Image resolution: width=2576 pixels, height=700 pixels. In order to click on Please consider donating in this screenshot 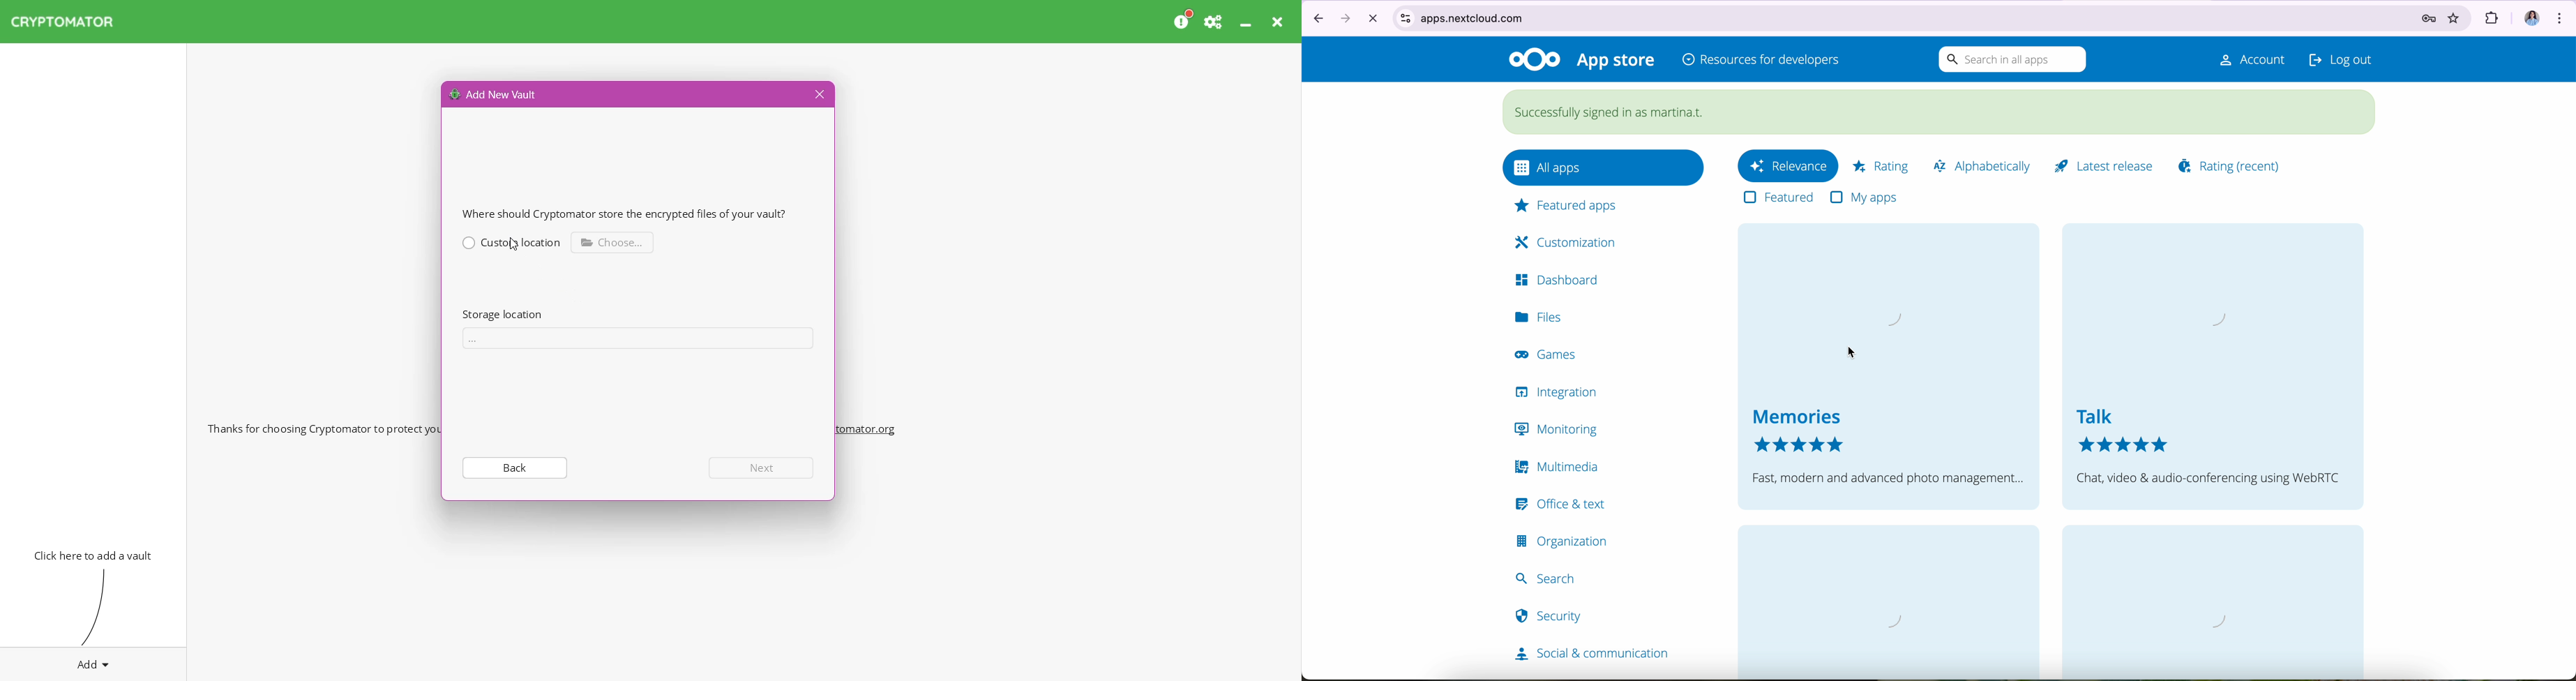, I will do `click(1184, 20)`.